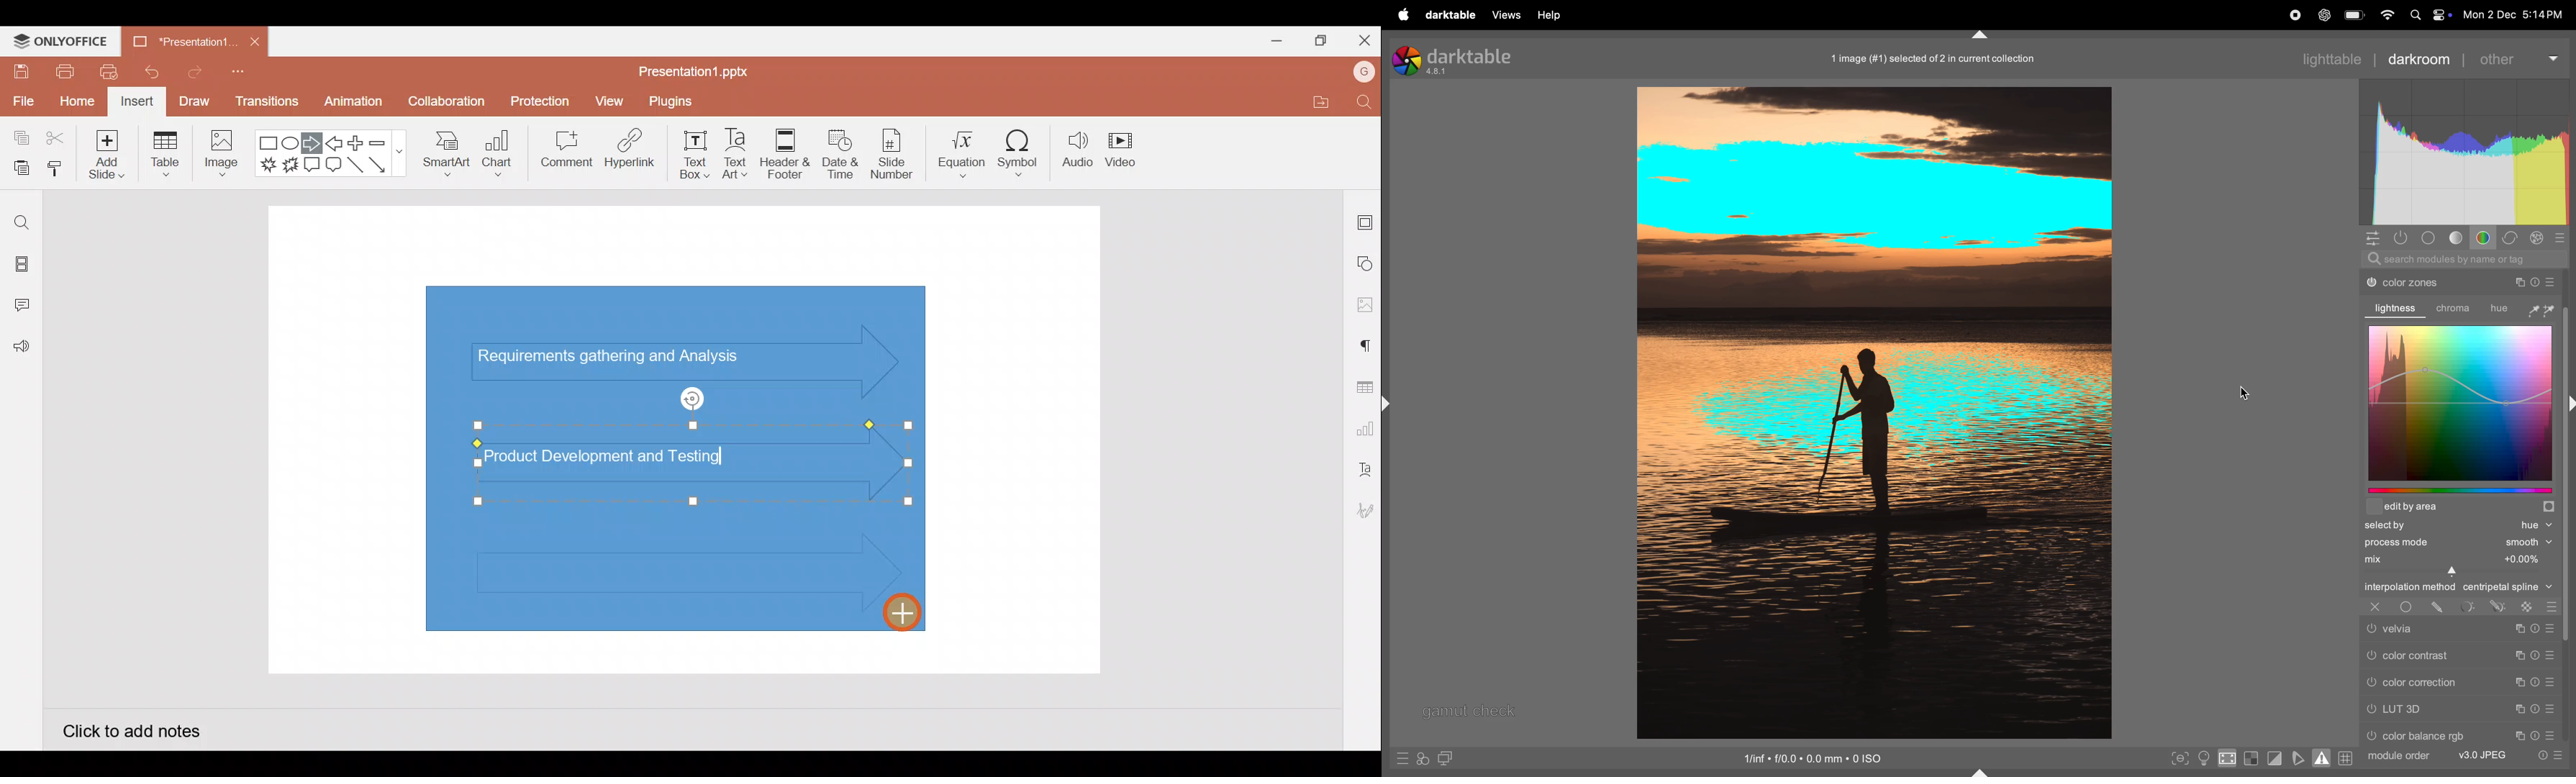  Describe the element at coordinates (335, 143) in the screenshot. I see `Left arrow` at that location.